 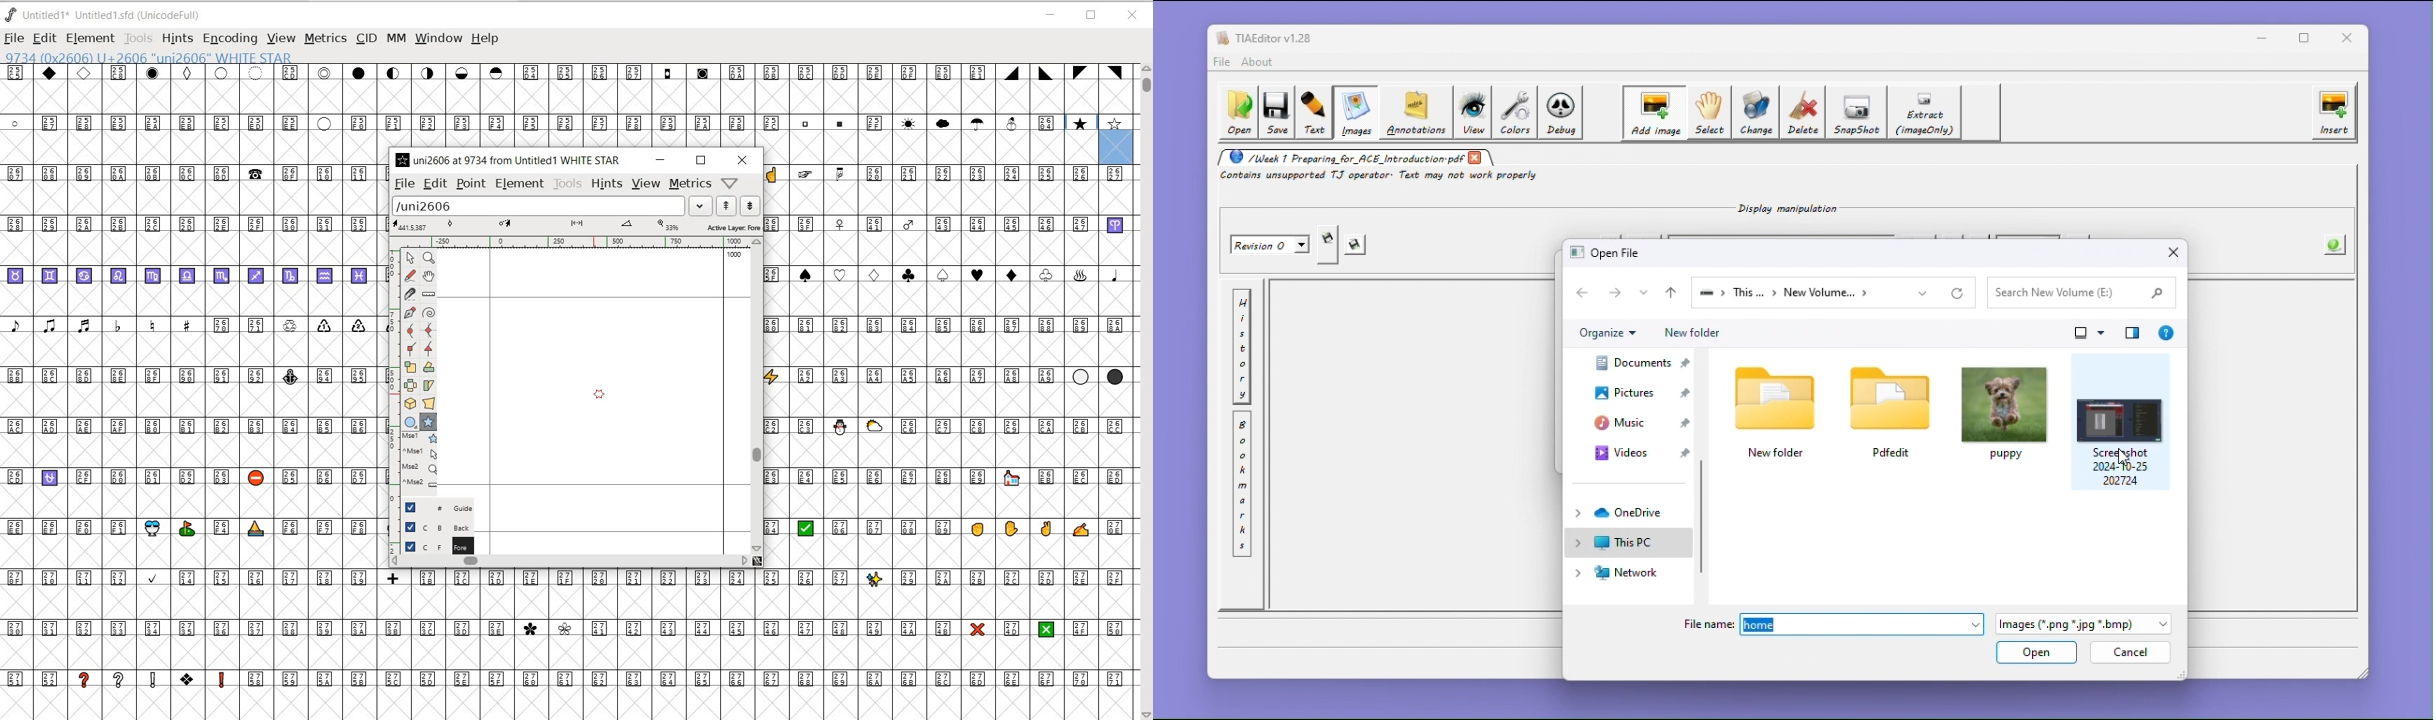 I want to click on TOOLS, so click(x=567, y=185).